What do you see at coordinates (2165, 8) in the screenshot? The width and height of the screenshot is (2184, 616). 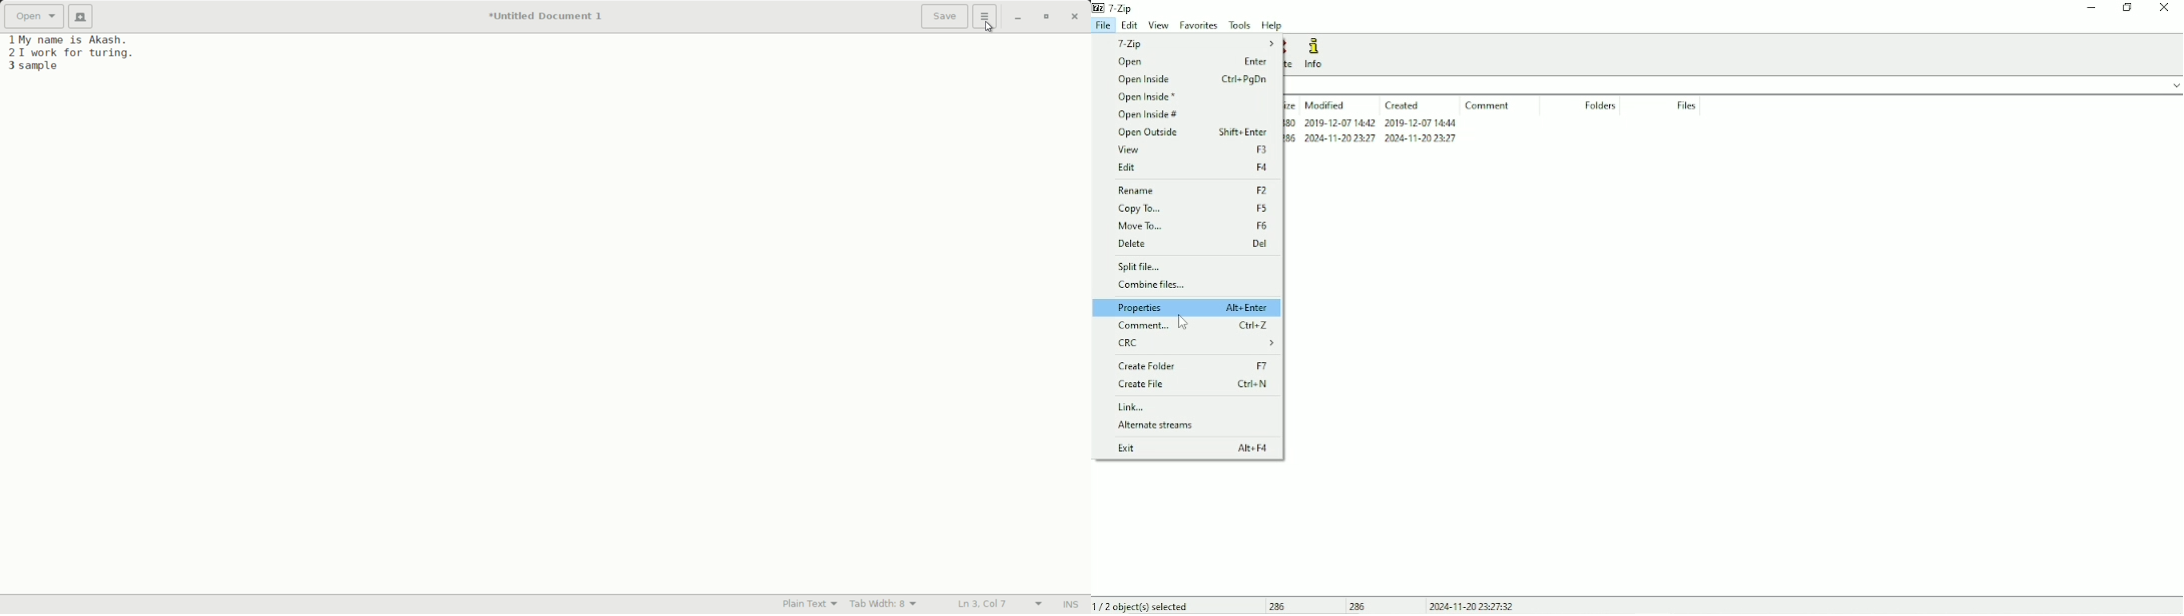 I see `Close` at bounding box center [2165, 8].